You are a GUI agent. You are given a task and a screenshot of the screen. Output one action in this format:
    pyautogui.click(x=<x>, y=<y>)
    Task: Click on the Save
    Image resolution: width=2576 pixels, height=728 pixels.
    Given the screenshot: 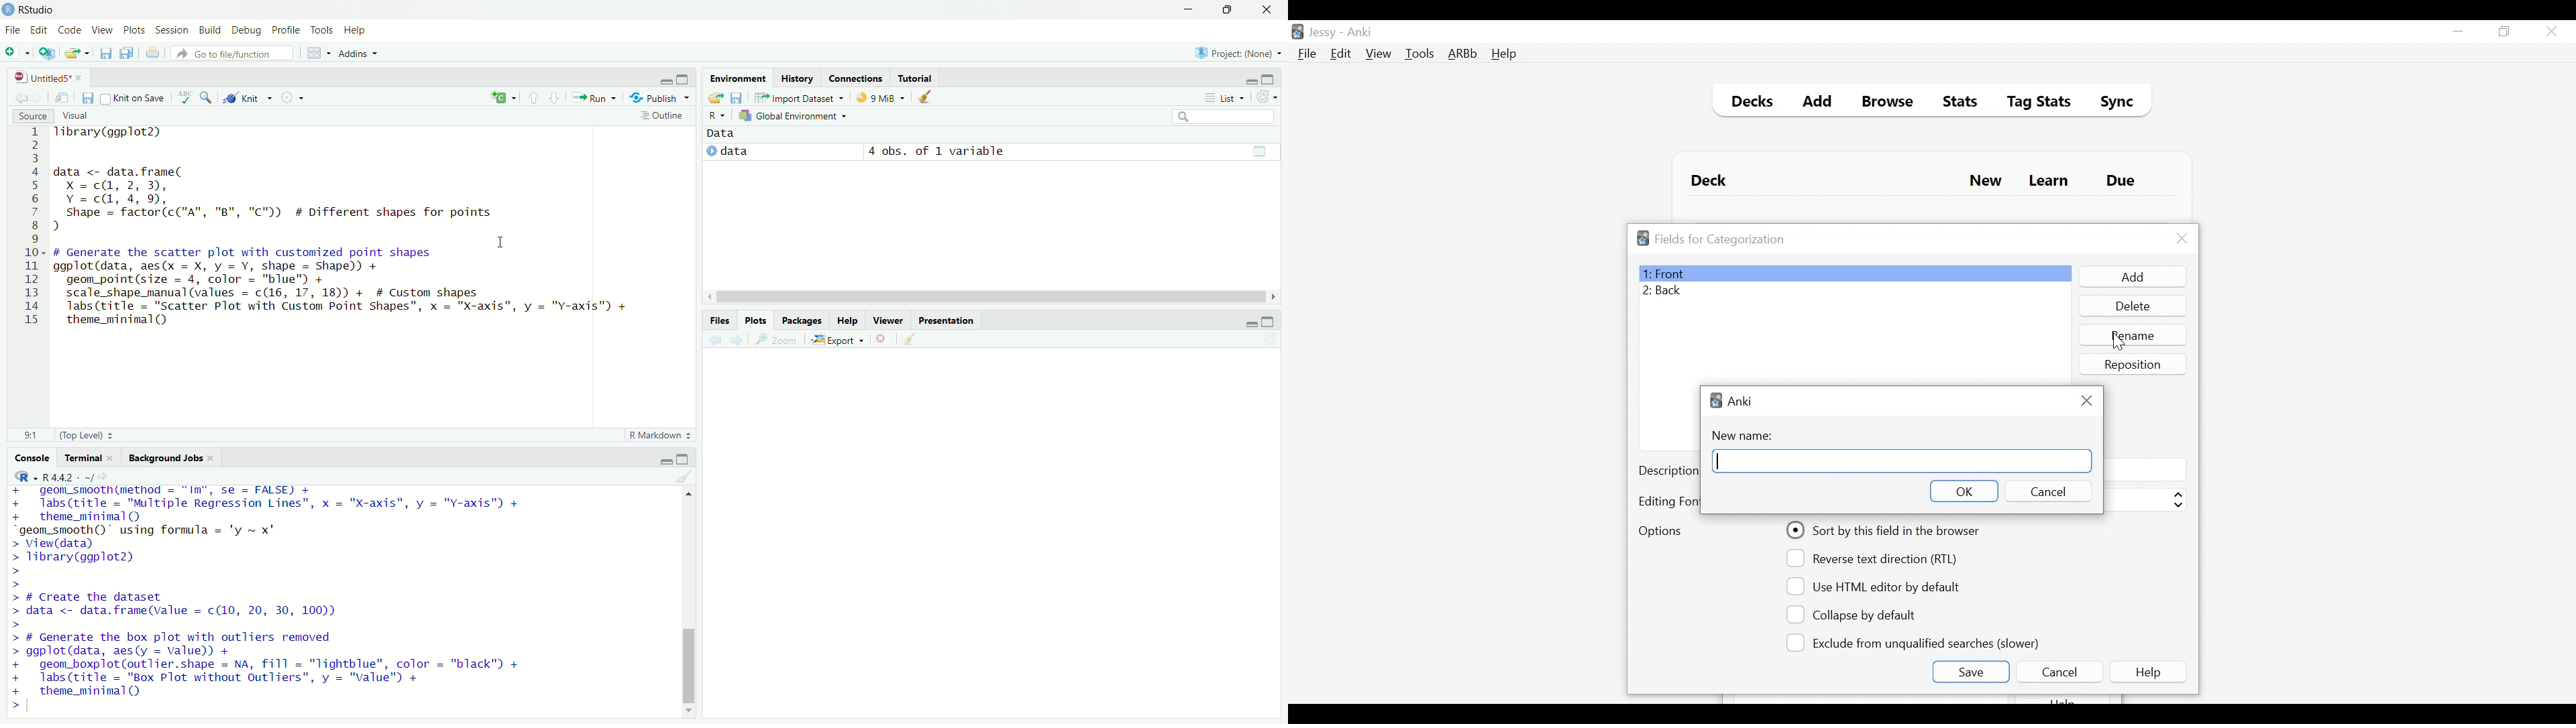 What is the action you would take?
    pyautogui.click(x=1970, y=672)
    